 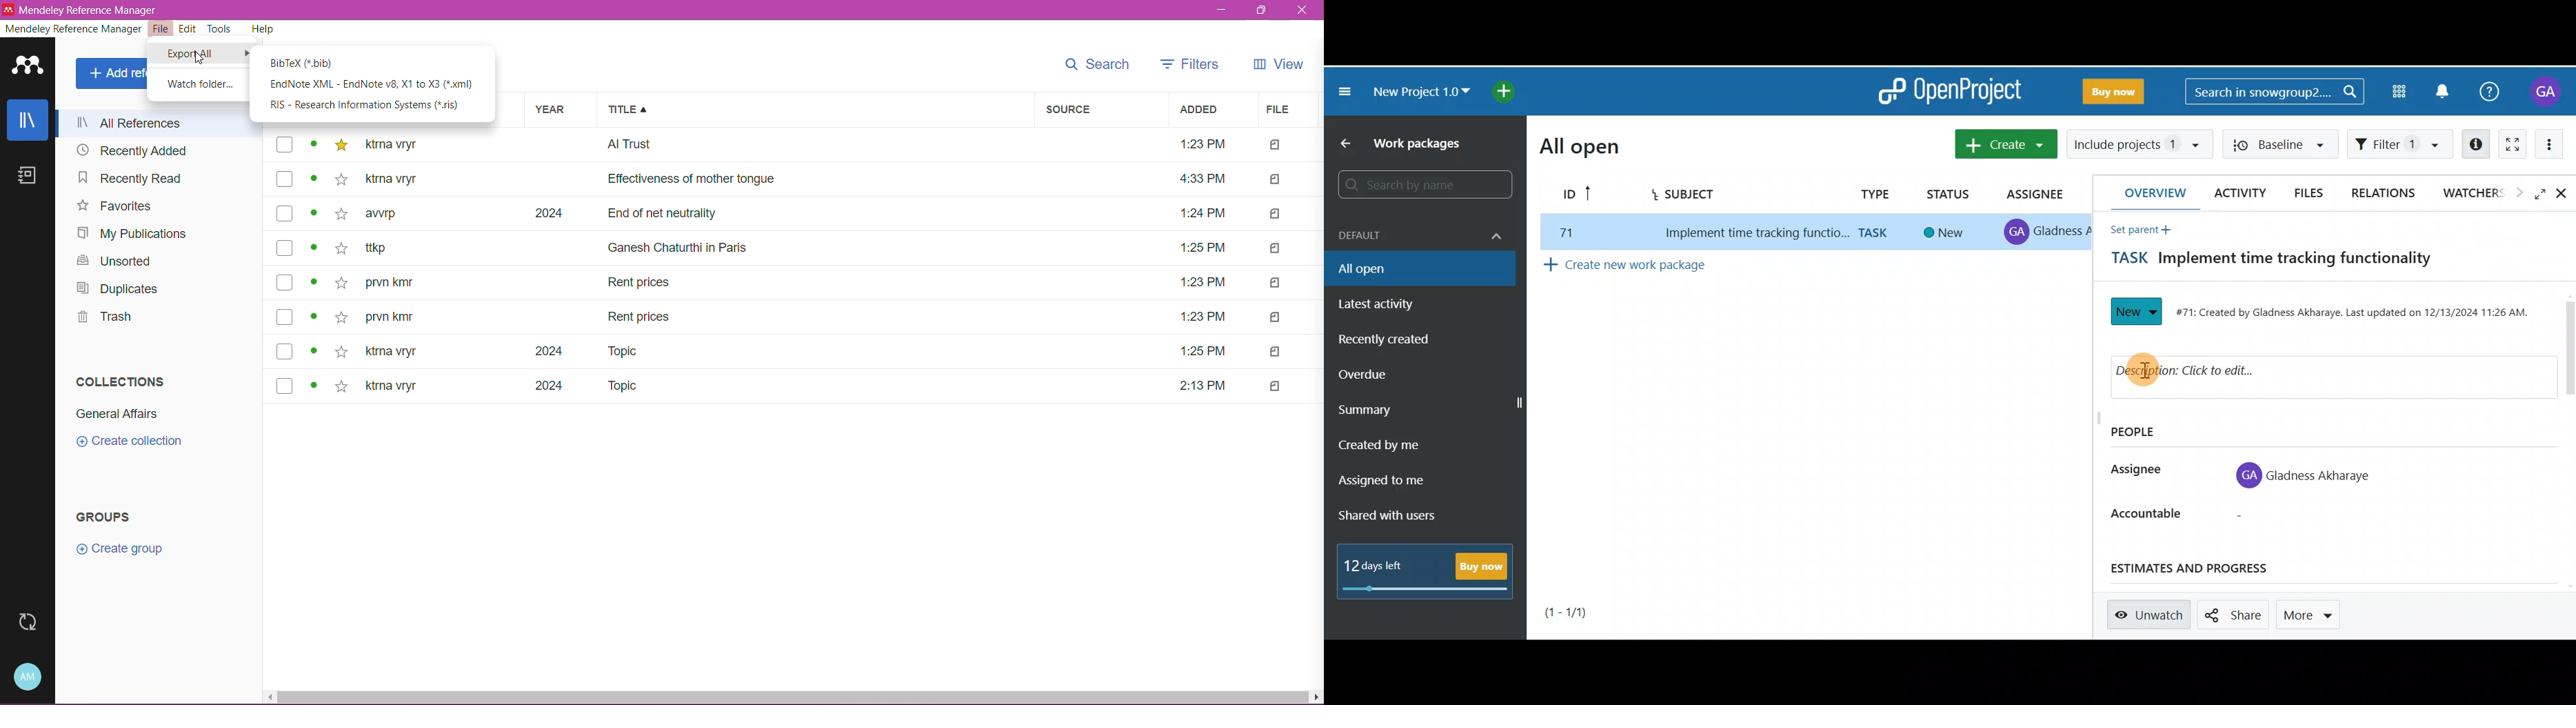 I want to click on Collections, so click(x=121, y=381).